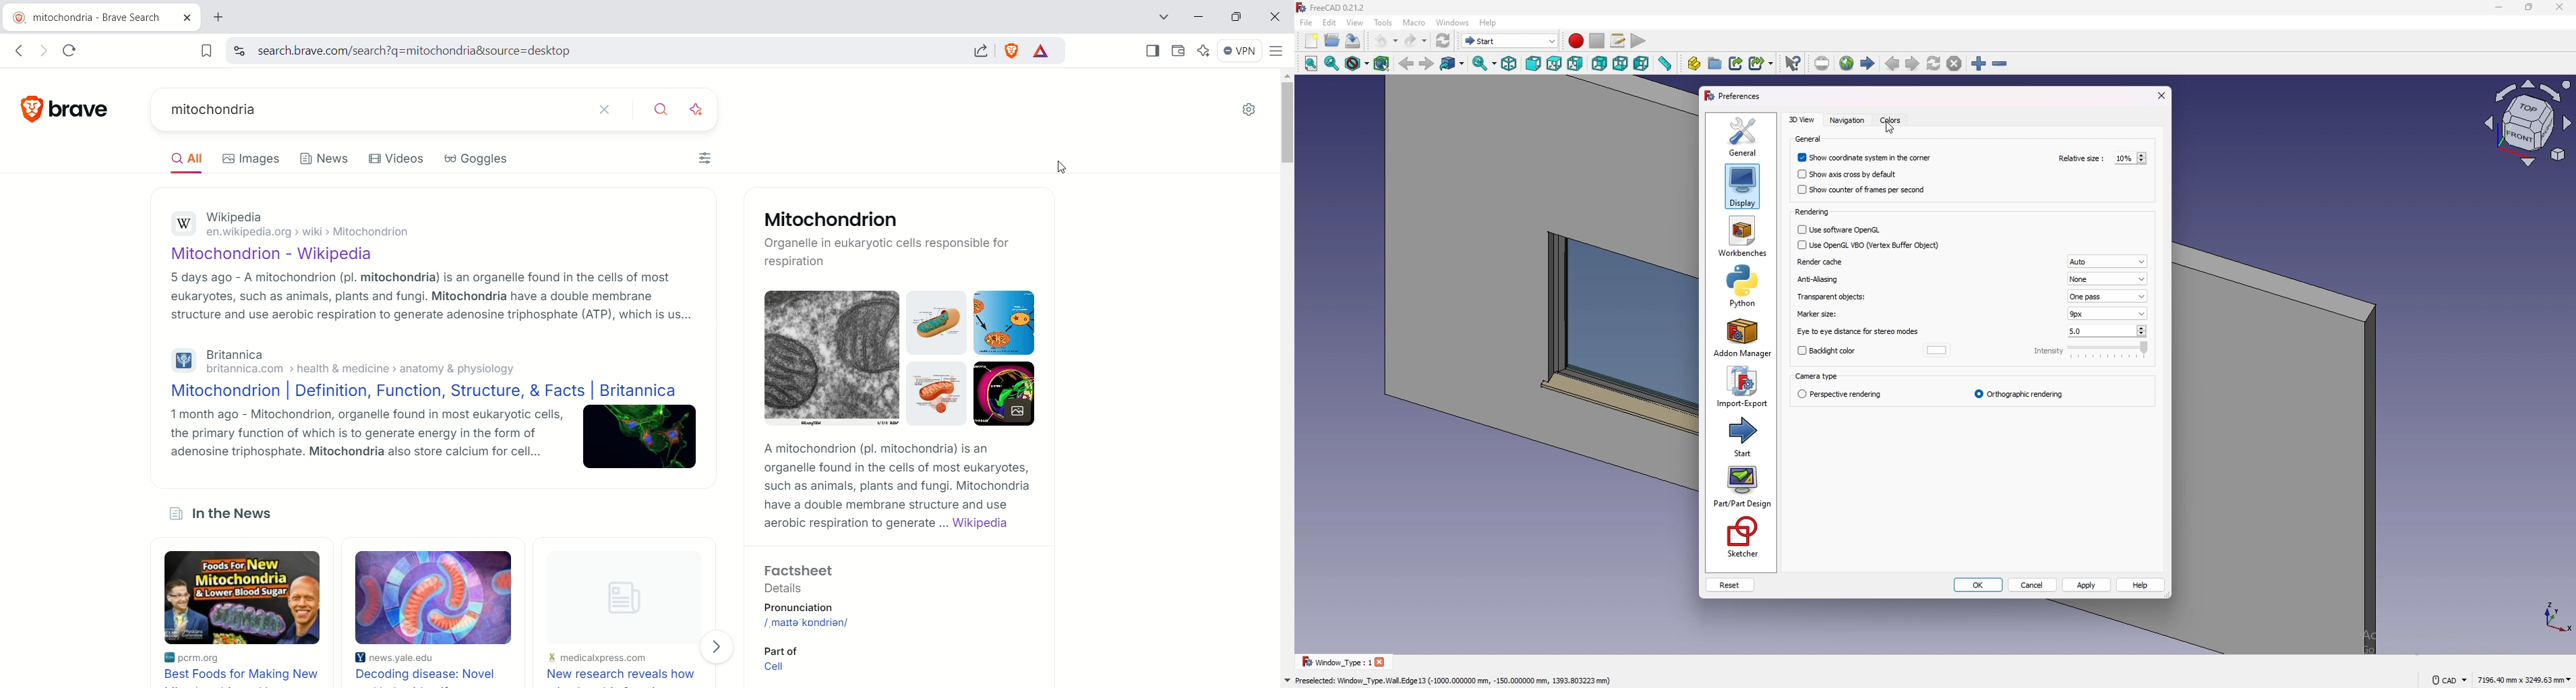 The image size is (2576, 700). I want to click on left, so click(1642, 63).